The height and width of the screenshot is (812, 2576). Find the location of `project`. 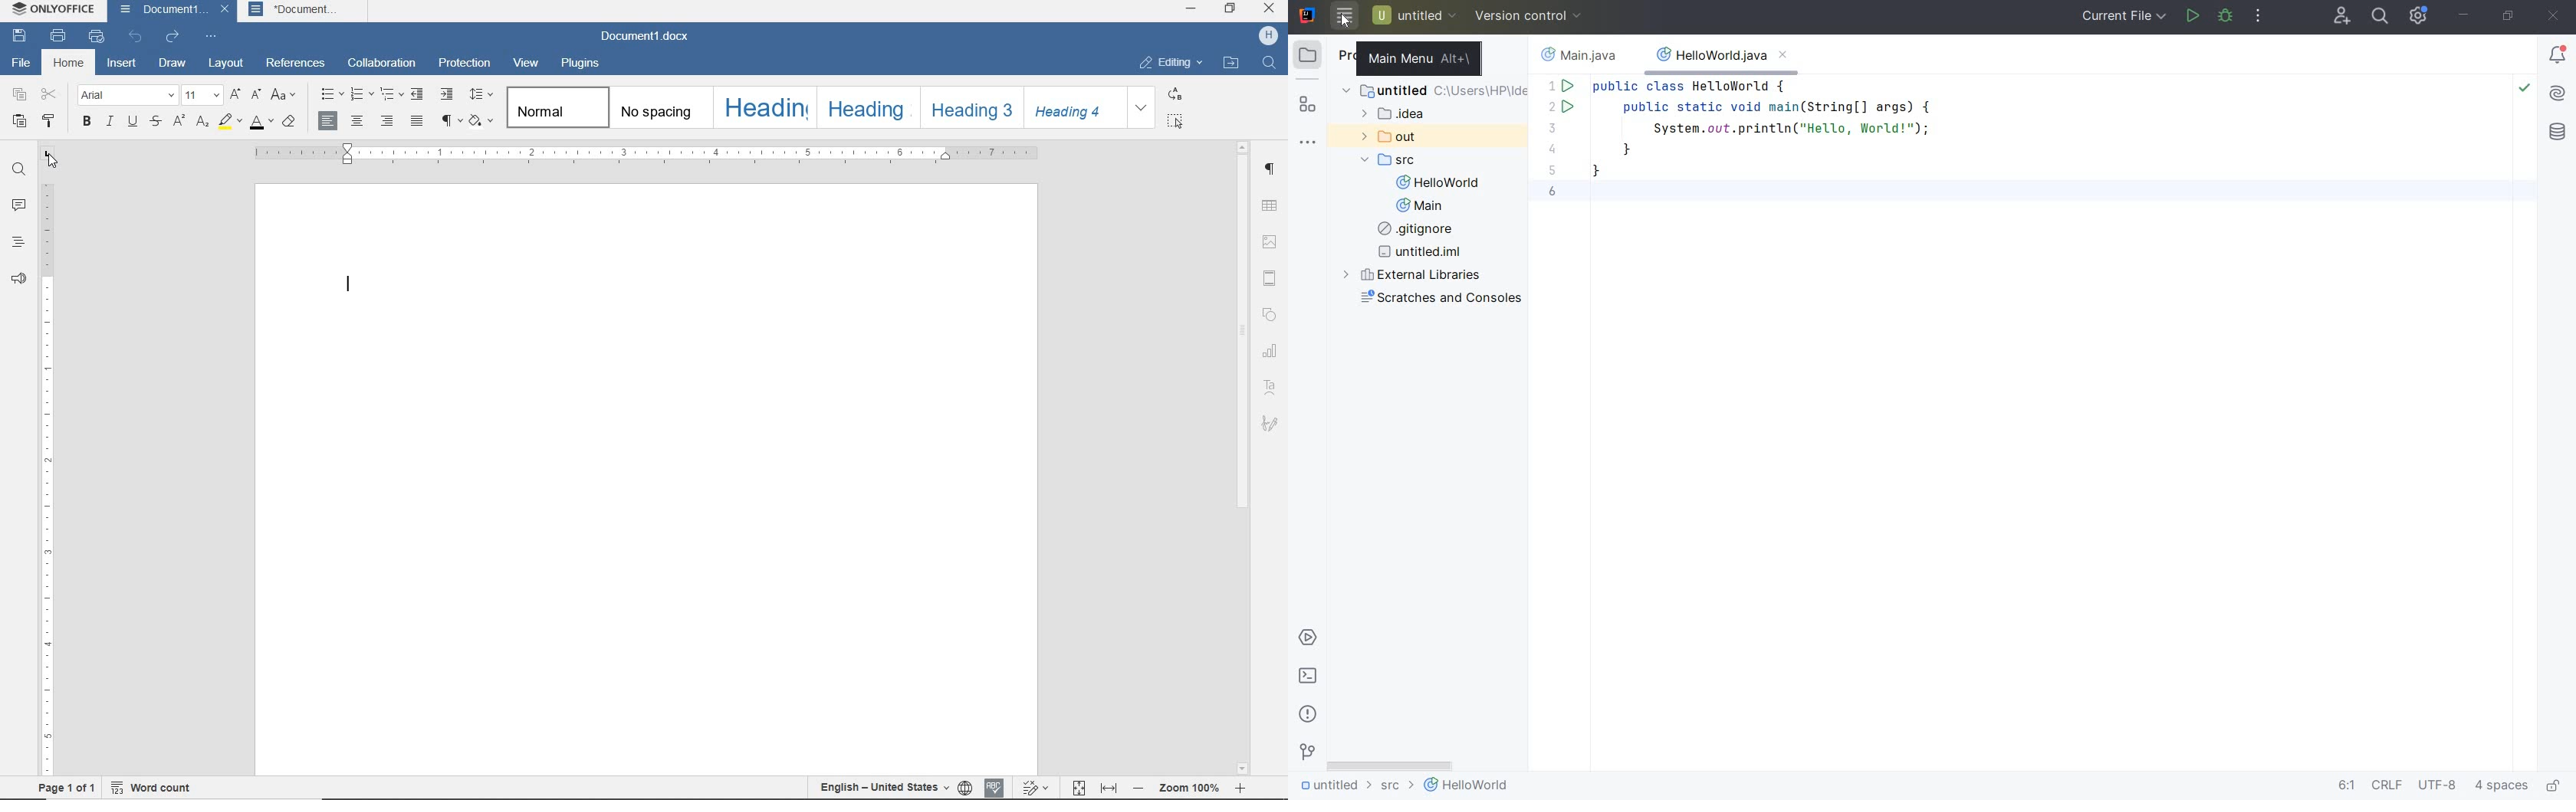

project is located at coordinates (1318, 54).